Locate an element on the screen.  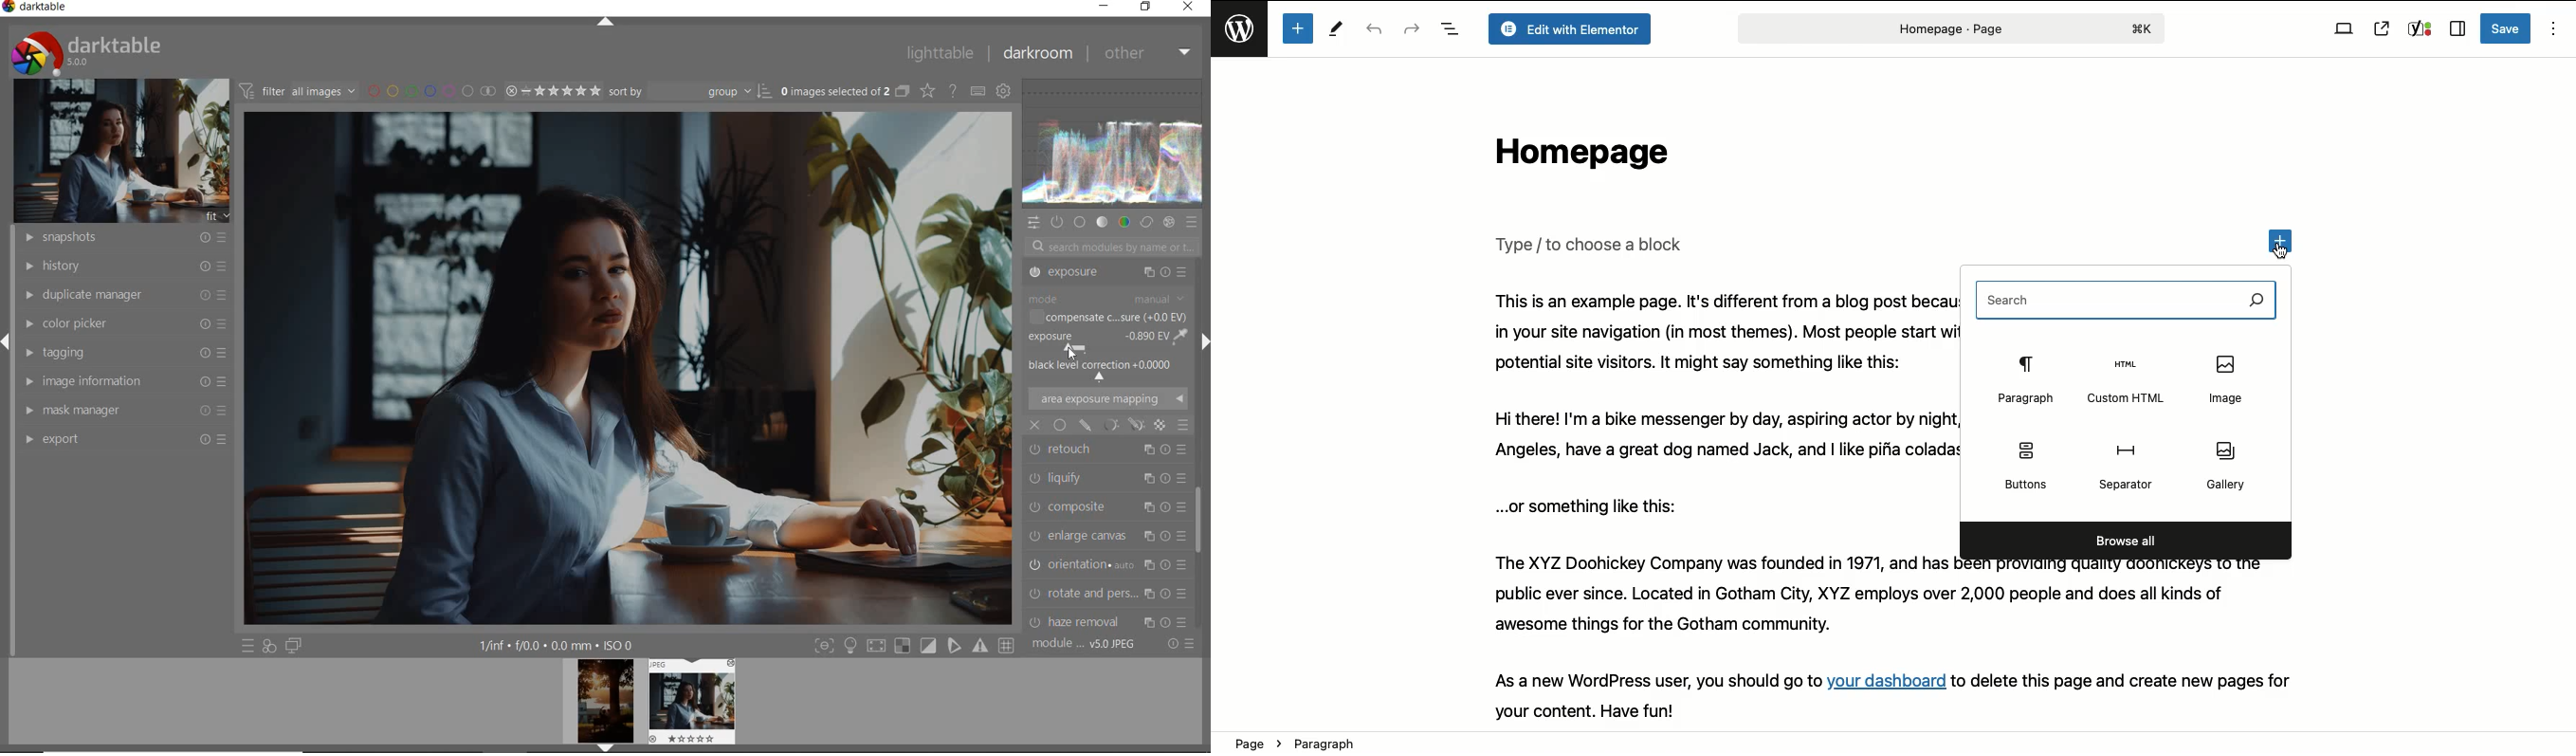
IMAGE is located at coordinates (118, 150).